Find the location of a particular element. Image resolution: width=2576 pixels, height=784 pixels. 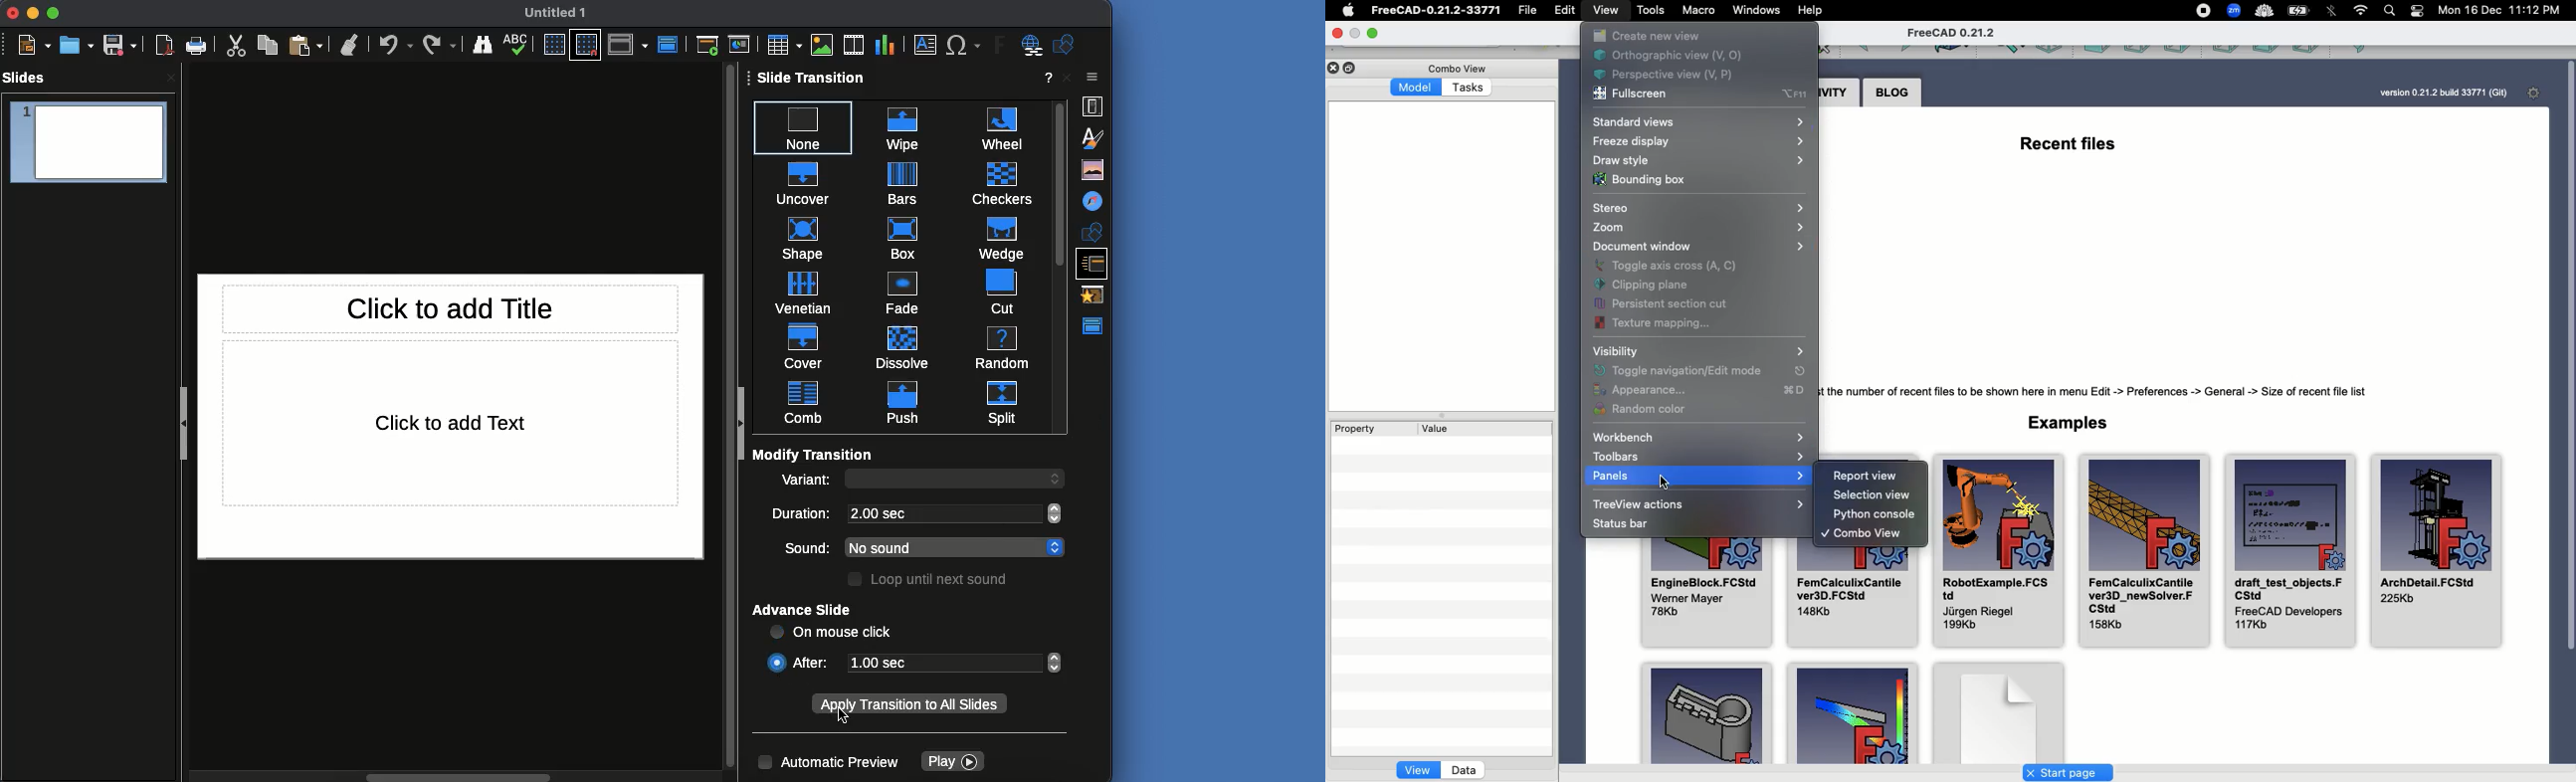

Export as PDF is located at coordinates (165, 46).